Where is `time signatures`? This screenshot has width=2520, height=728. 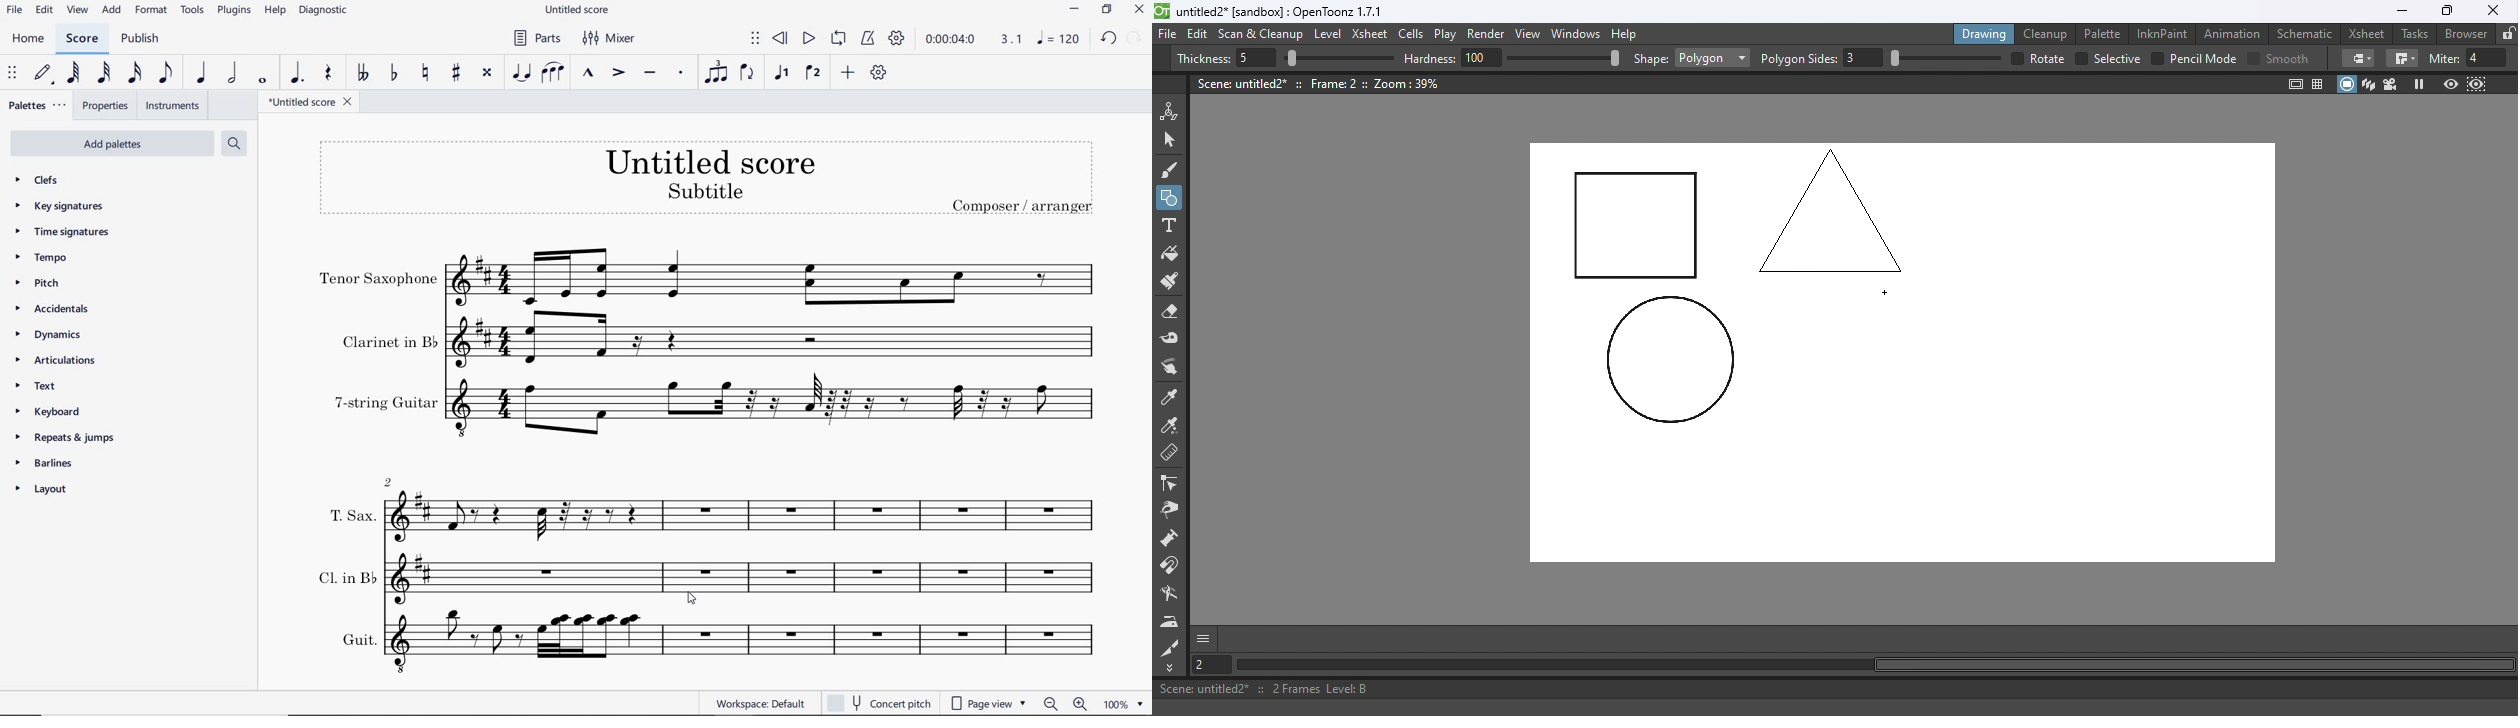 time signatures is located at coordinates (64, 233).